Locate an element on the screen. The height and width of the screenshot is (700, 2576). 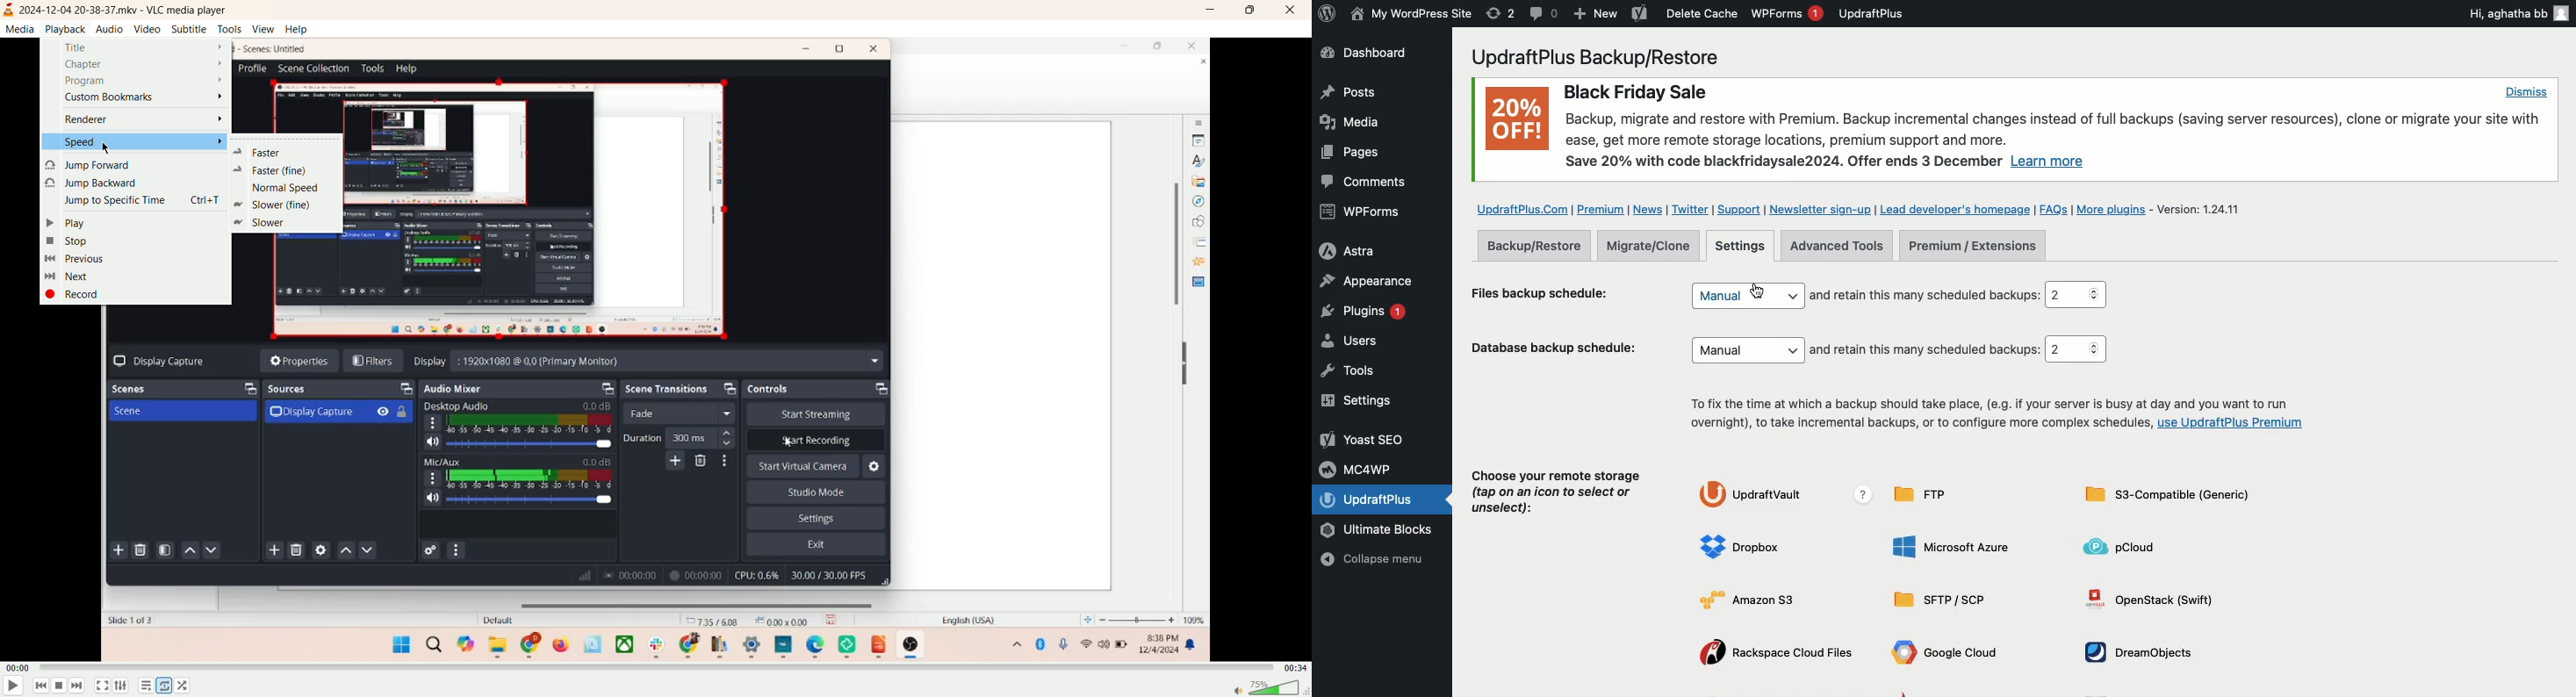
Posts is located at coordinates (1348, 155).